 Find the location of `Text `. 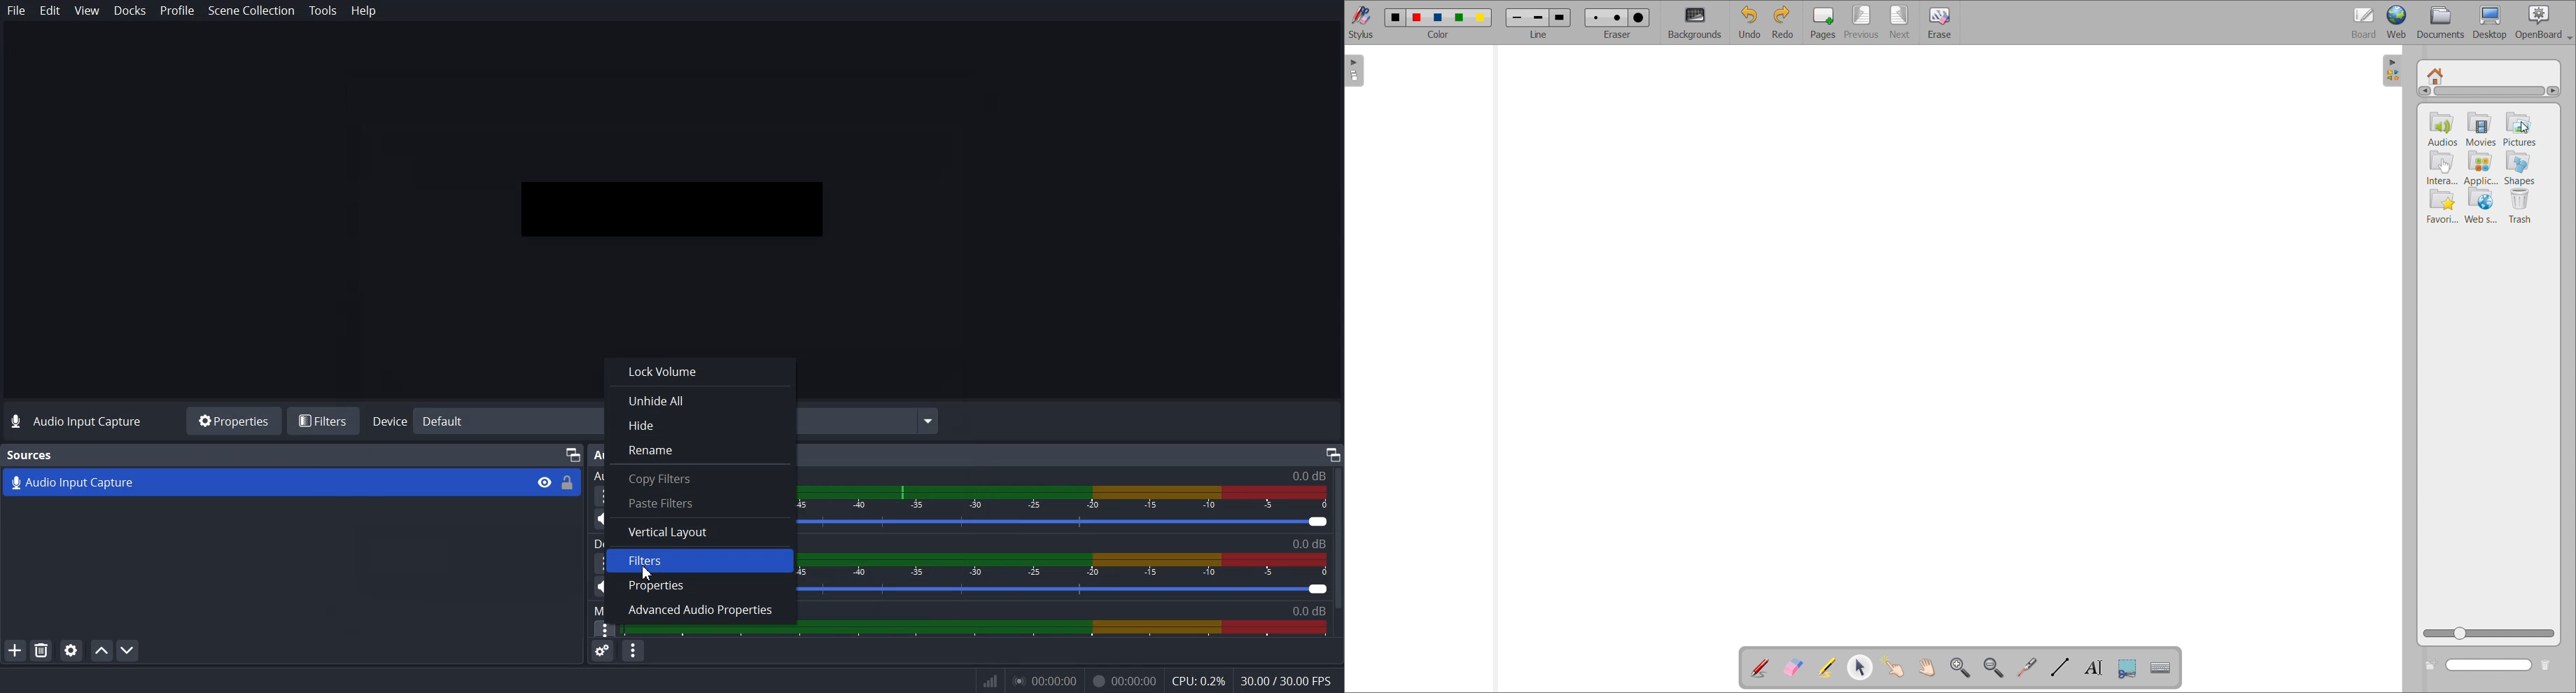

Text  is located at coordinates (78, 422).